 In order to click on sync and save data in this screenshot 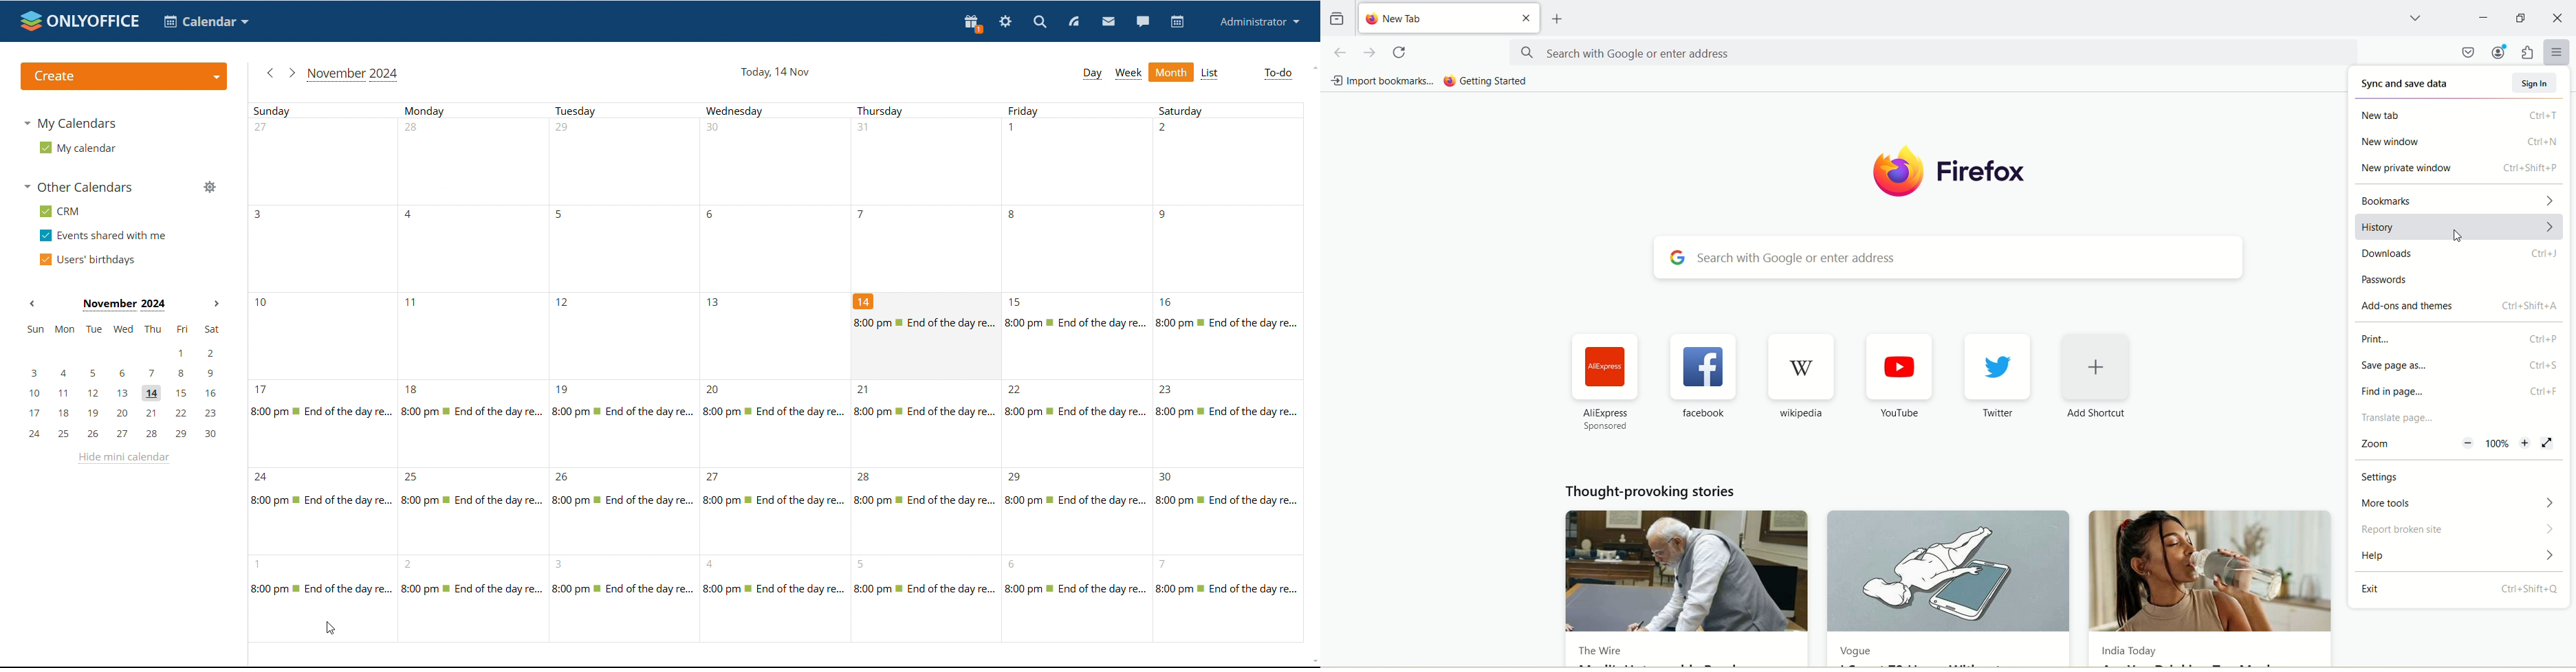, I will do `click(2407, 80)`.